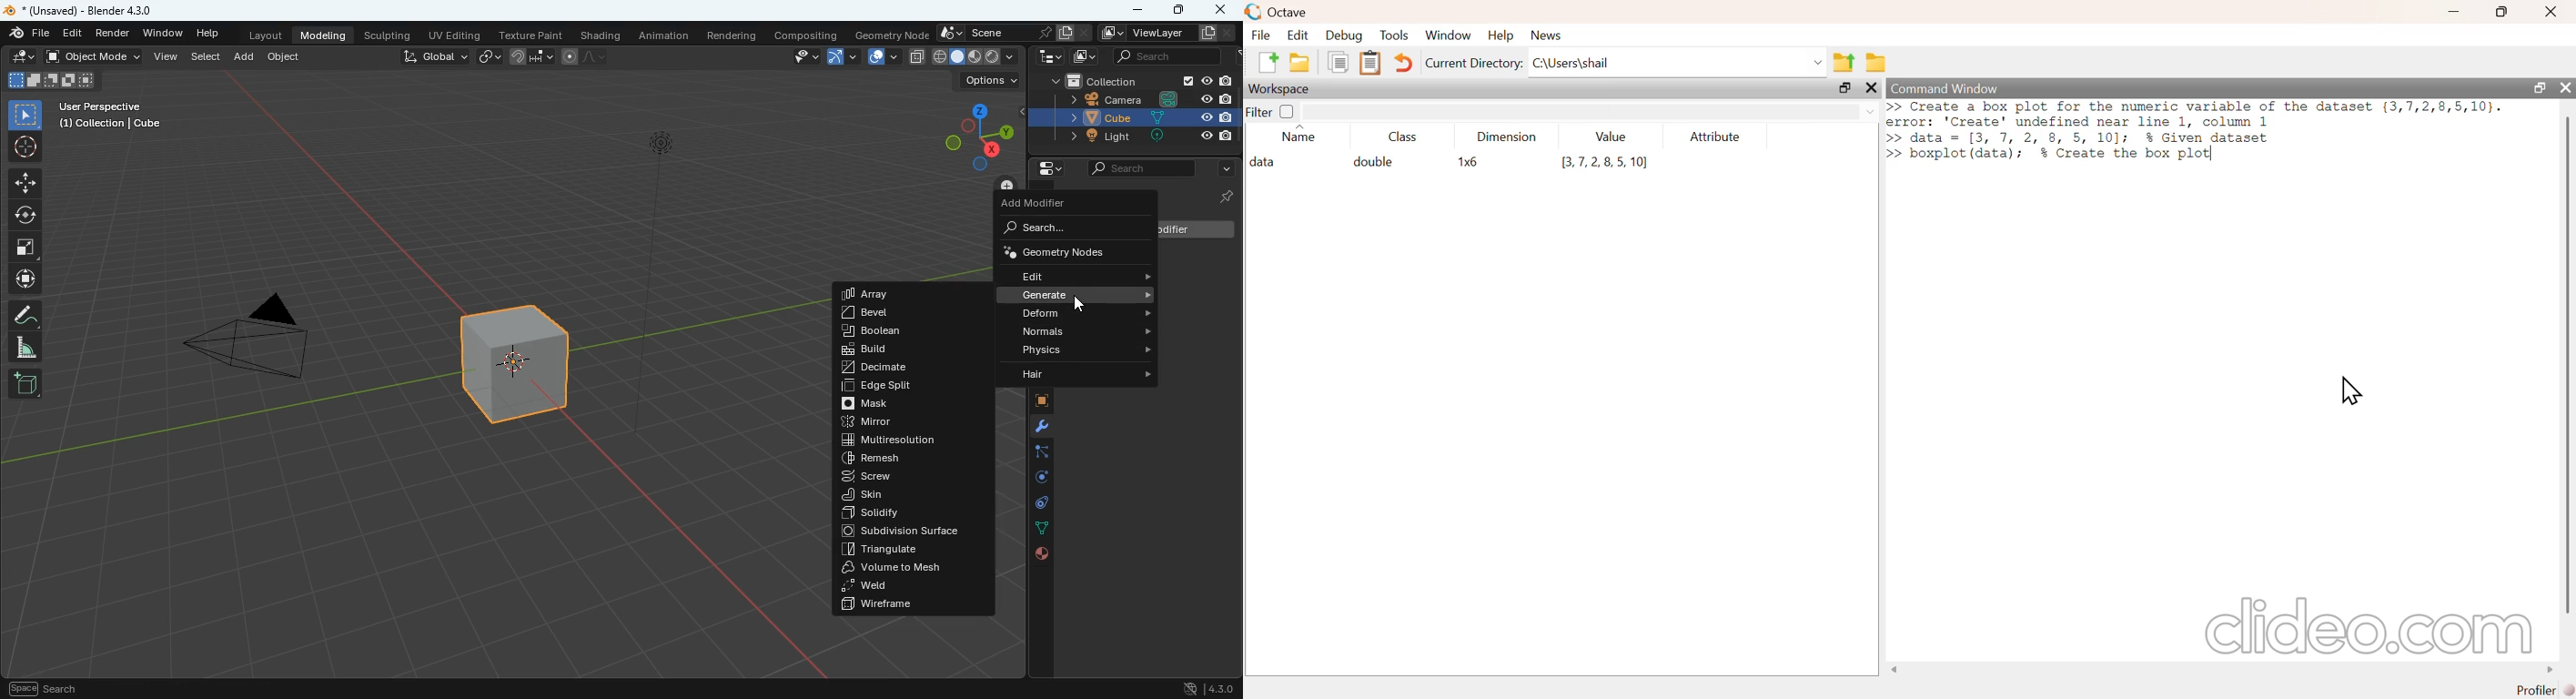 This screenshot has width=2576, height=700. I want to click on window, so click(1449, 33).